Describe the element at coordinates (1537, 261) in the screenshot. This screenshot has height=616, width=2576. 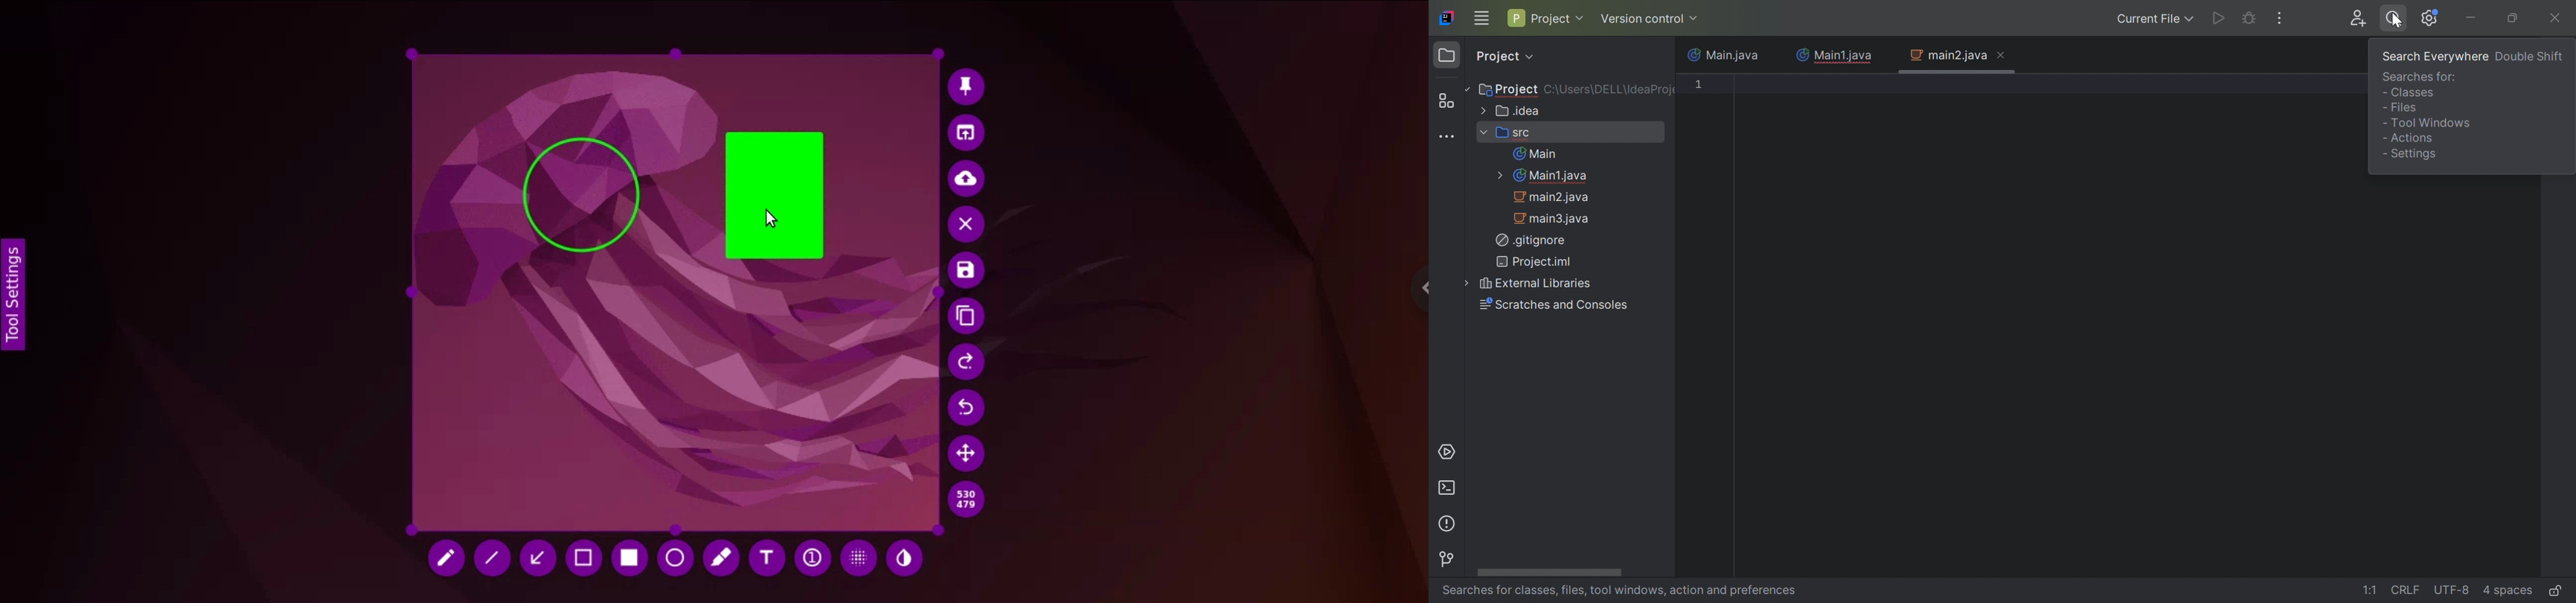
I see `Project.iml` at that location.